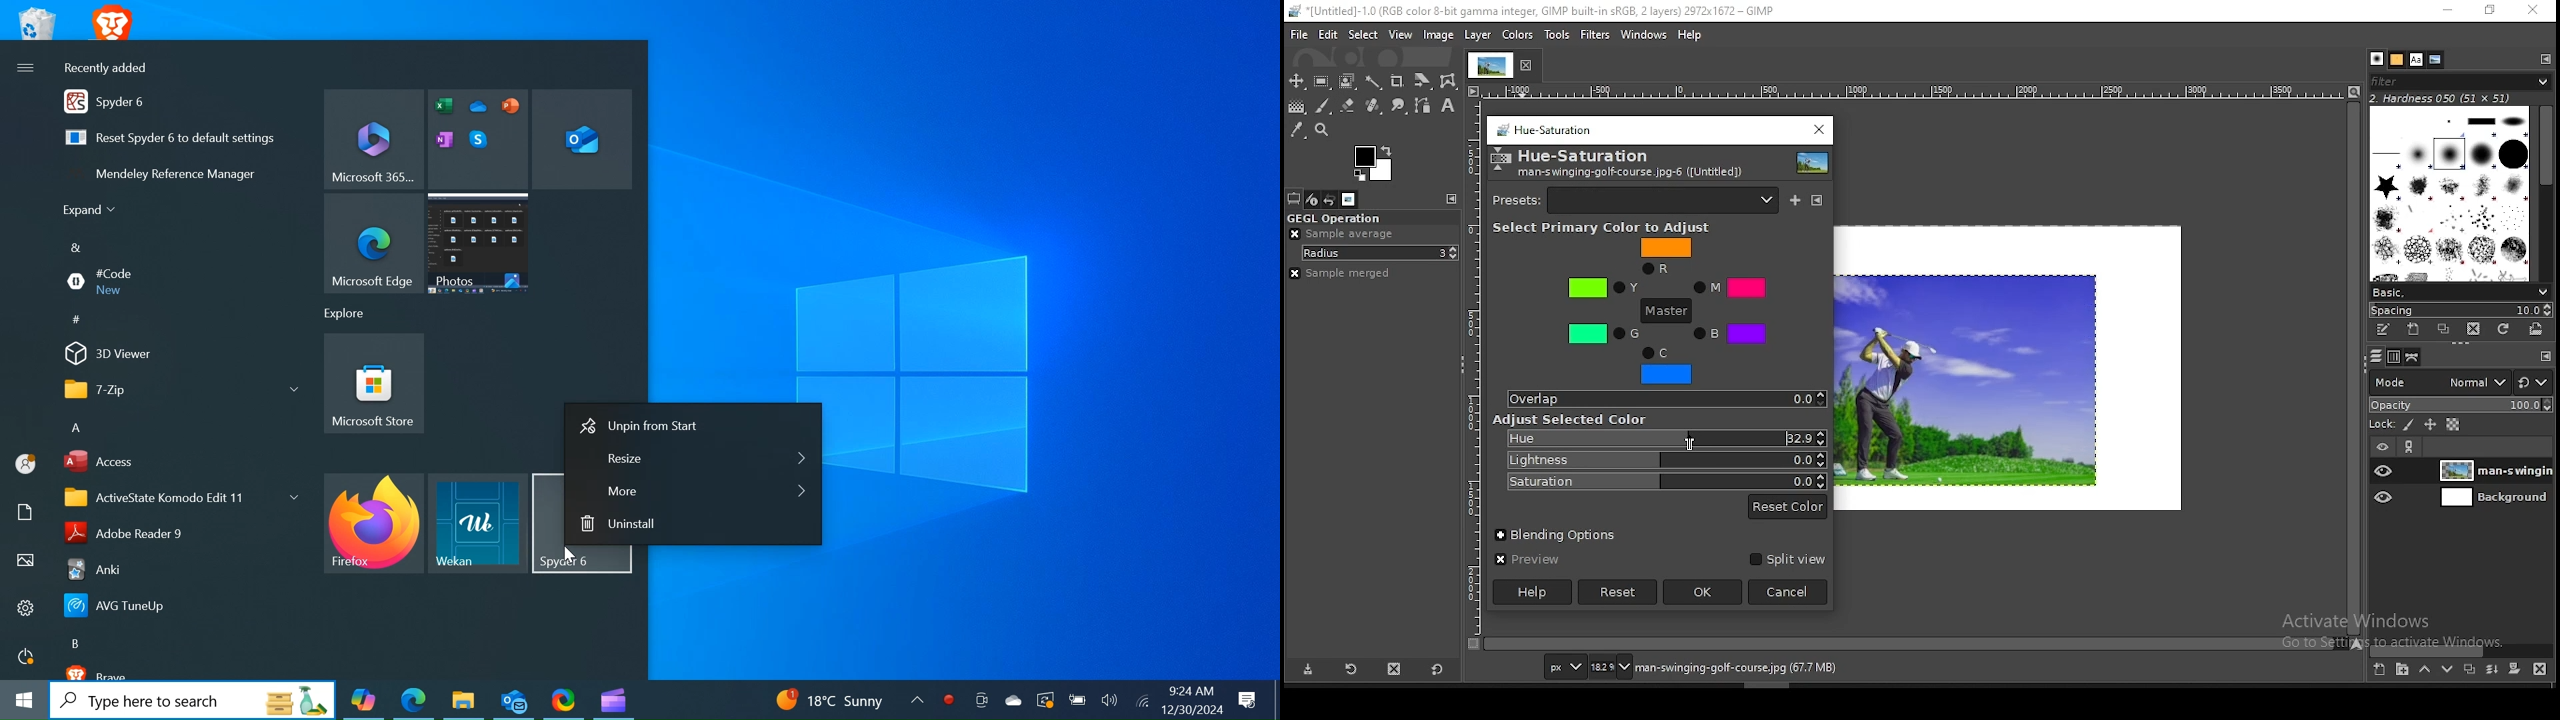 The height and width of the screenshot is (728, 2576). What do you see at coordinates (1452, 199) in the screenshot?
I see `configure this tab` at bounding box center [1452, 199].